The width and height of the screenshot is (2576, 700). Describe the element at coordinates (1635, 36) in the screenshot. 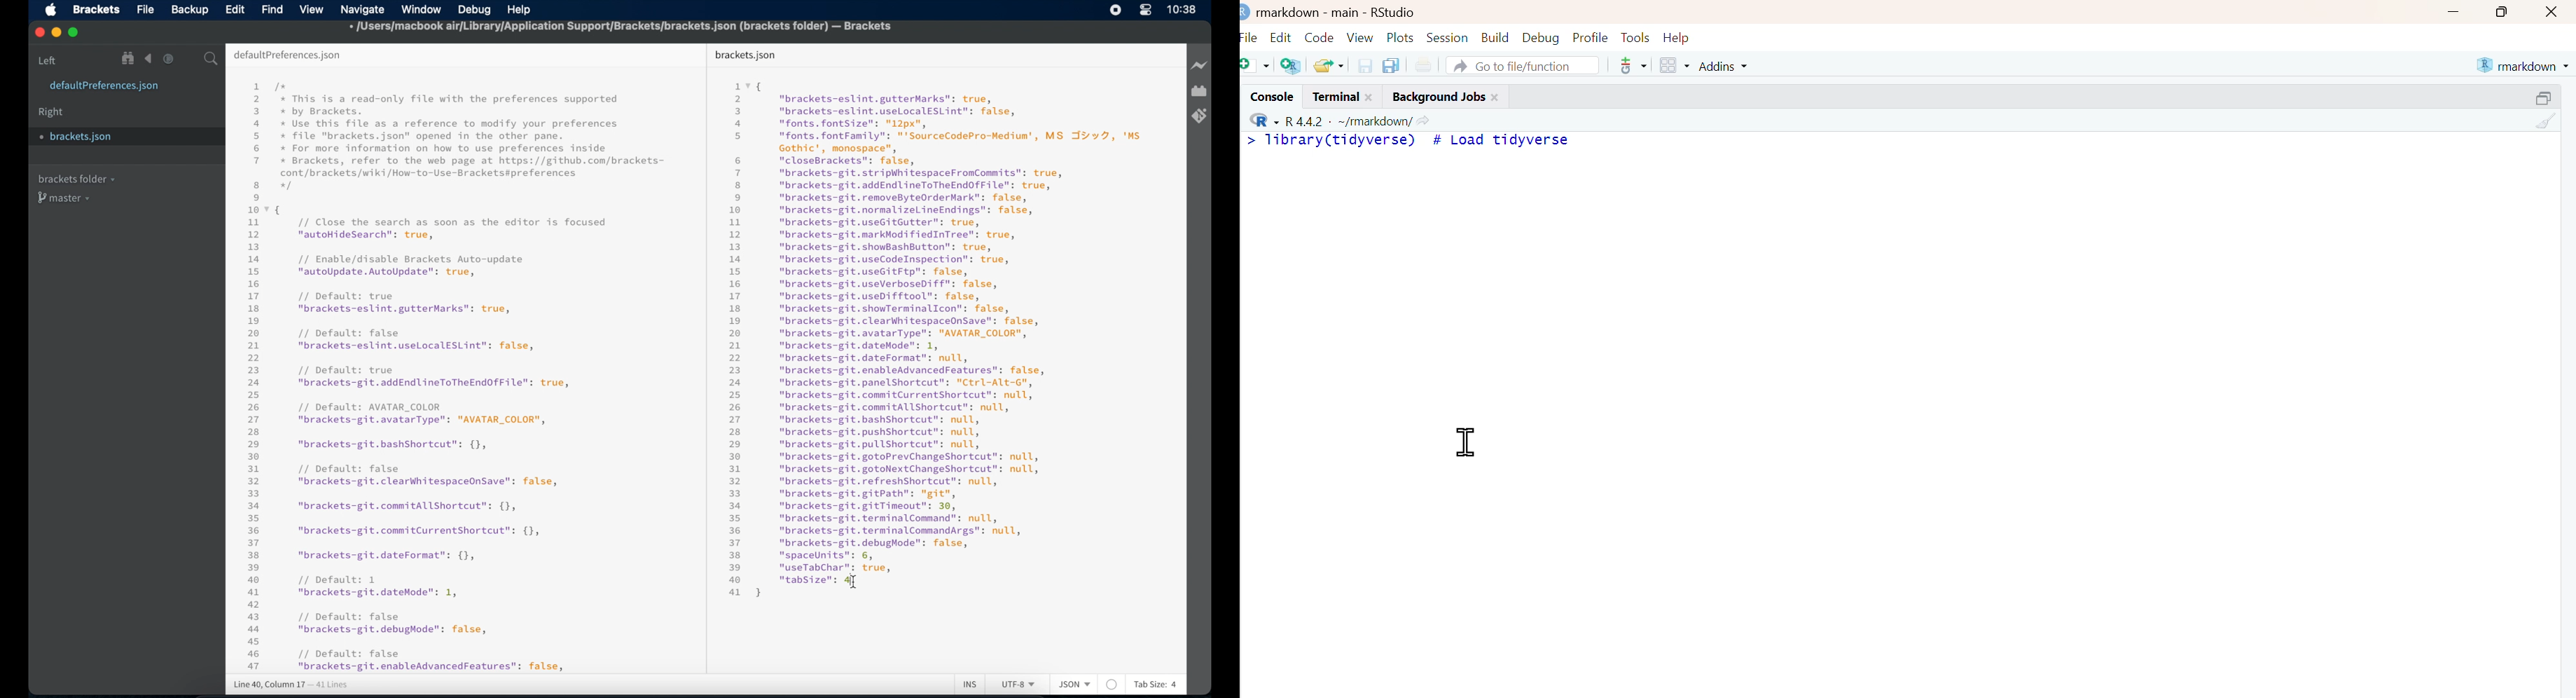

I see `Tools` at that location.